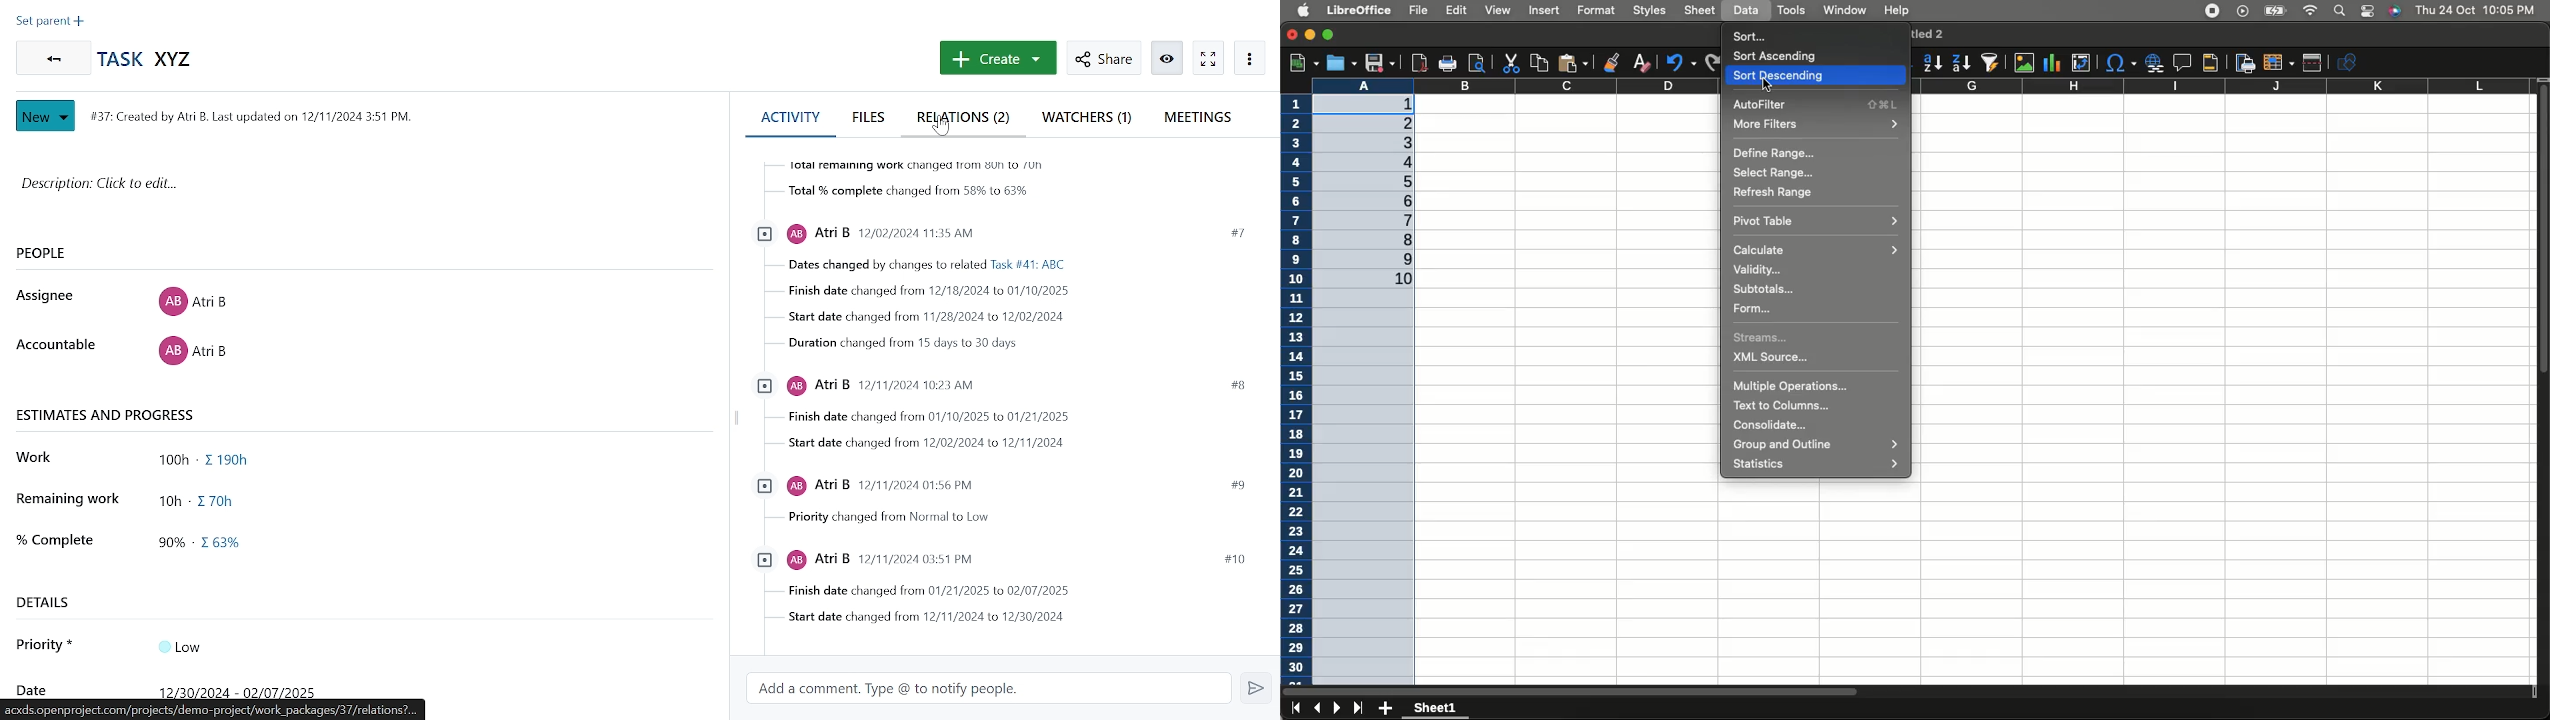 The height and width of the screenshot is (728, 2576). Describe the element at coordinates (1933, 63) in the screenshot. I see `Sort ascending` at that location.